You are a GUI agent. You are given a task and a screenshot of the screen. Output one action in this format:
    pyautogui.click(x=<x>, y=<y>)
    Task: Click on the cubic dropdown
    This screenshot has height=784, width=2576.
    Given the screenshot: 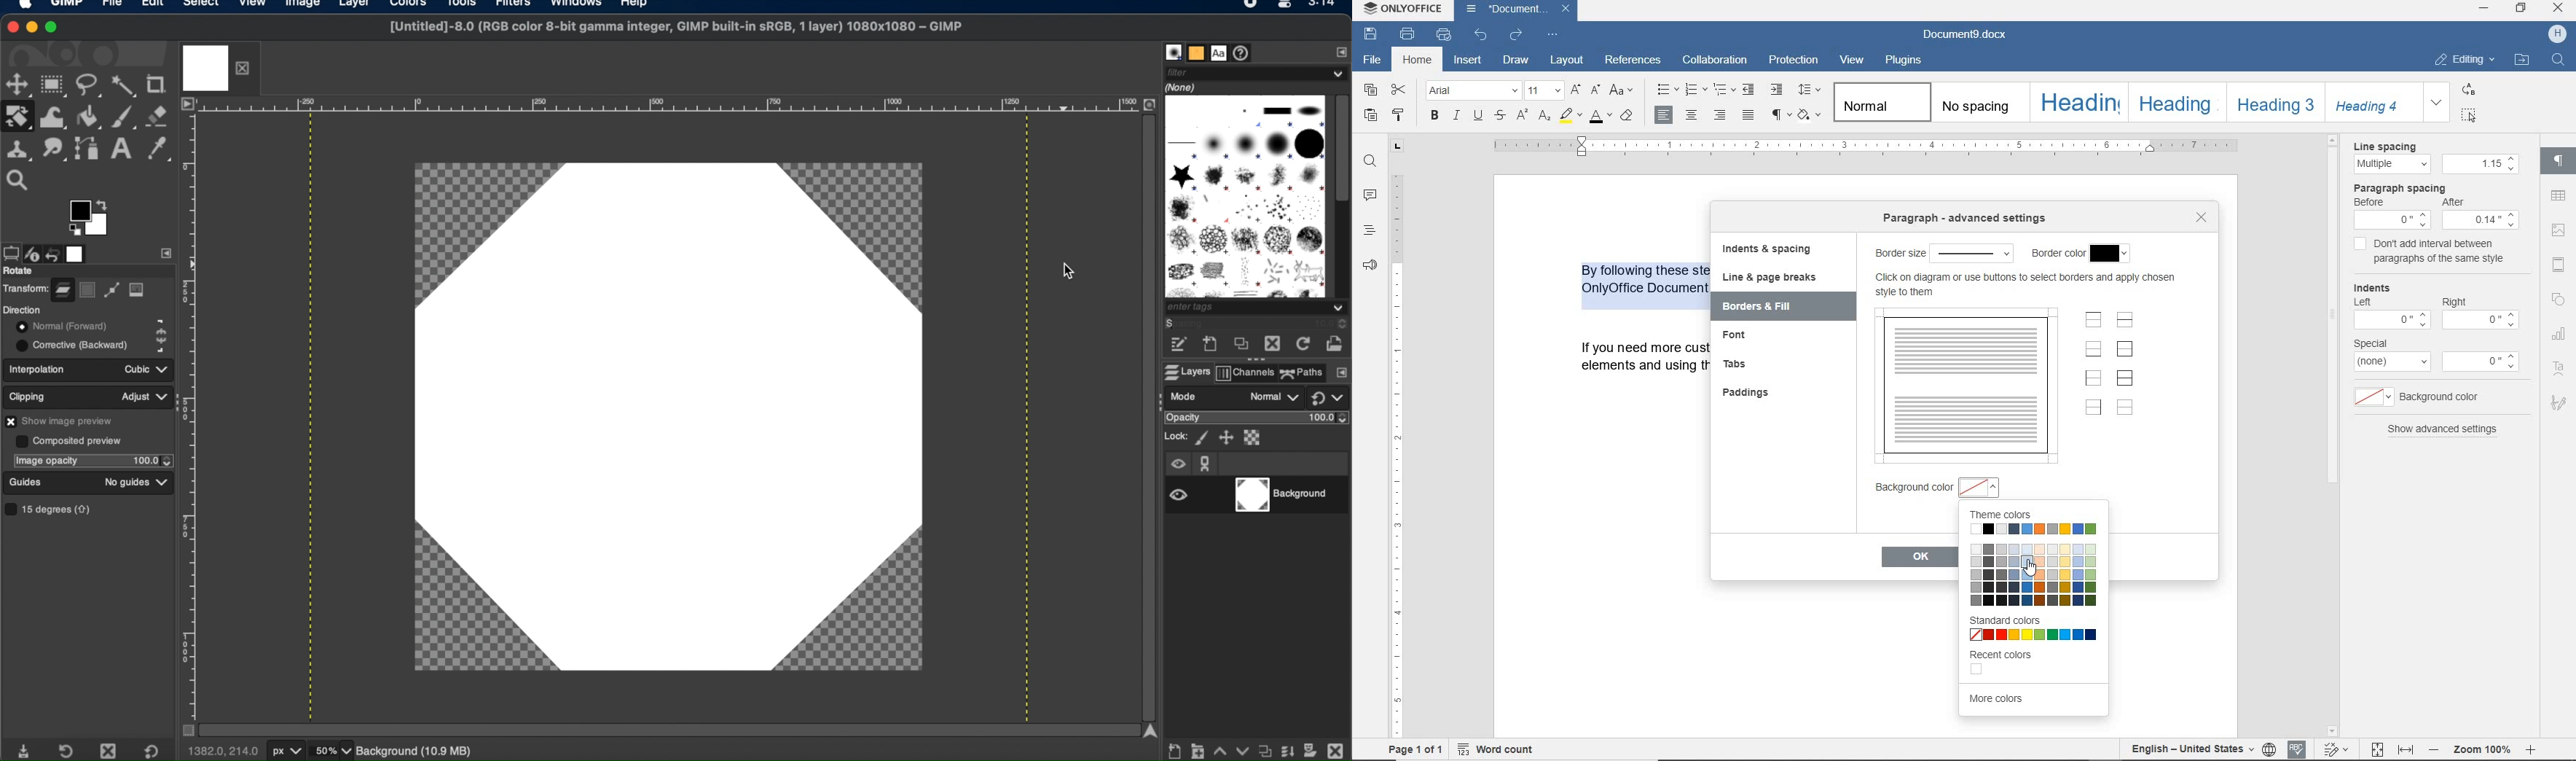 What is the action you would take?
    pyautogui.click(x=142, y=369)
    